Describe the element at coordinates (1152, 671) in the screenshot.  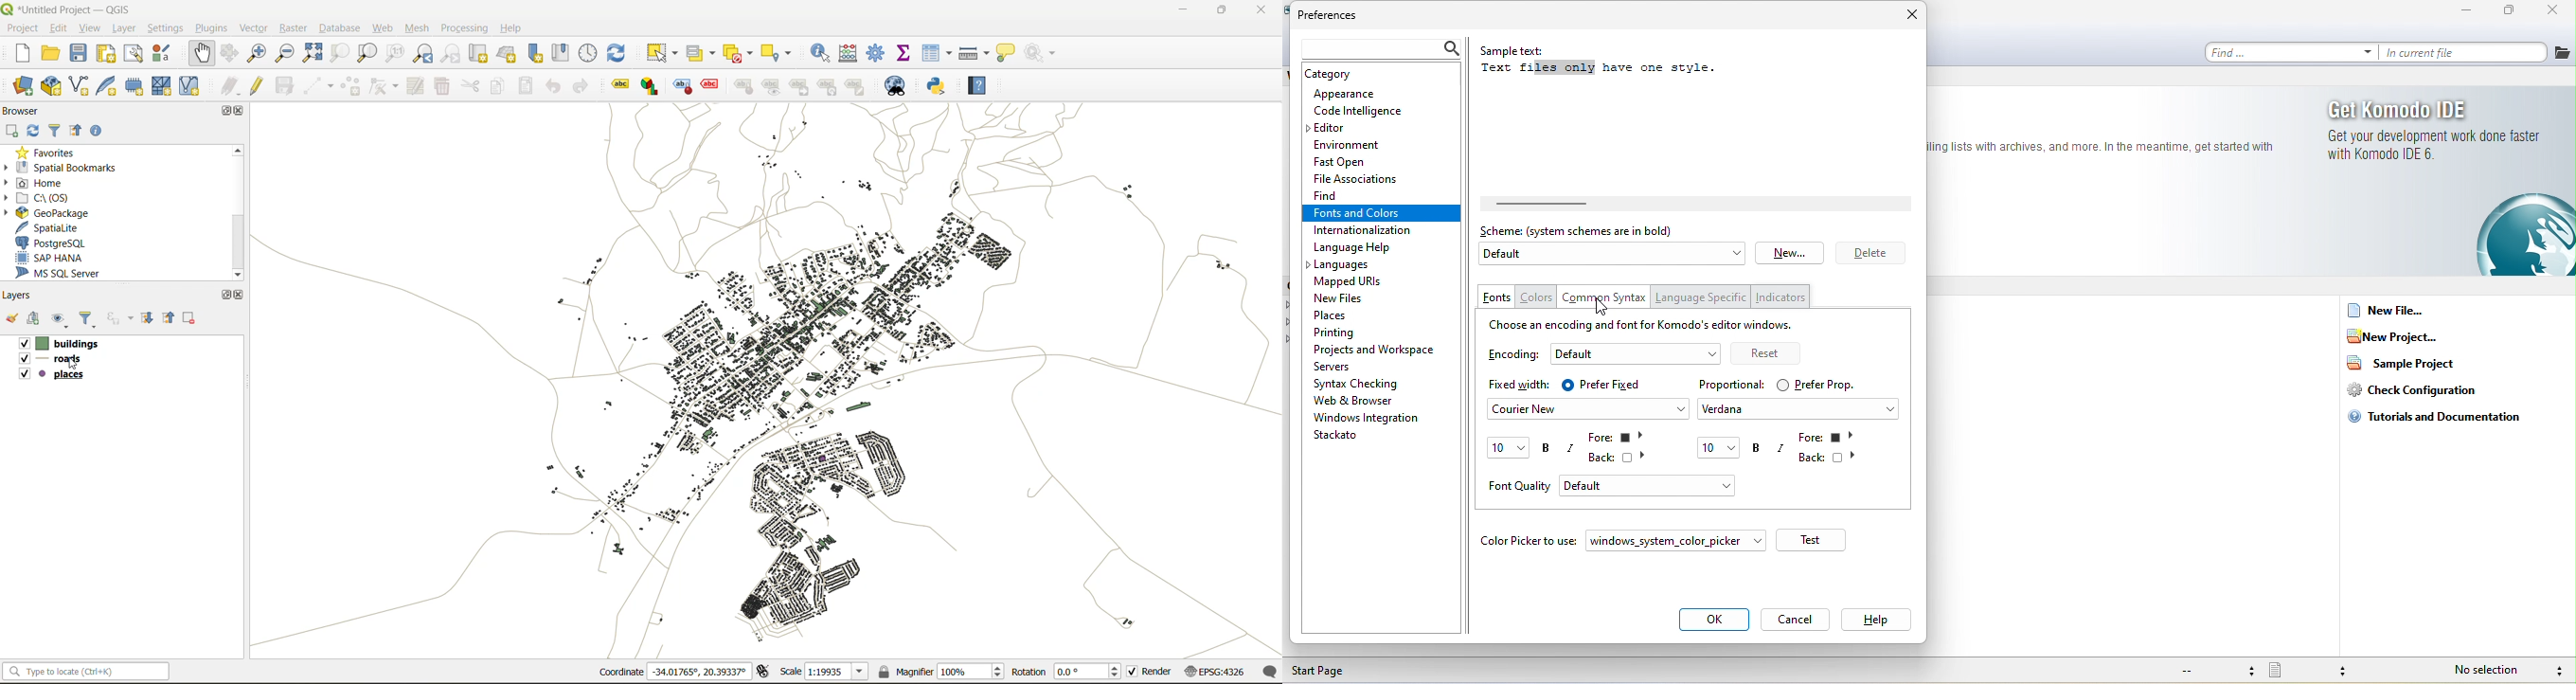
I see `render` at that location.